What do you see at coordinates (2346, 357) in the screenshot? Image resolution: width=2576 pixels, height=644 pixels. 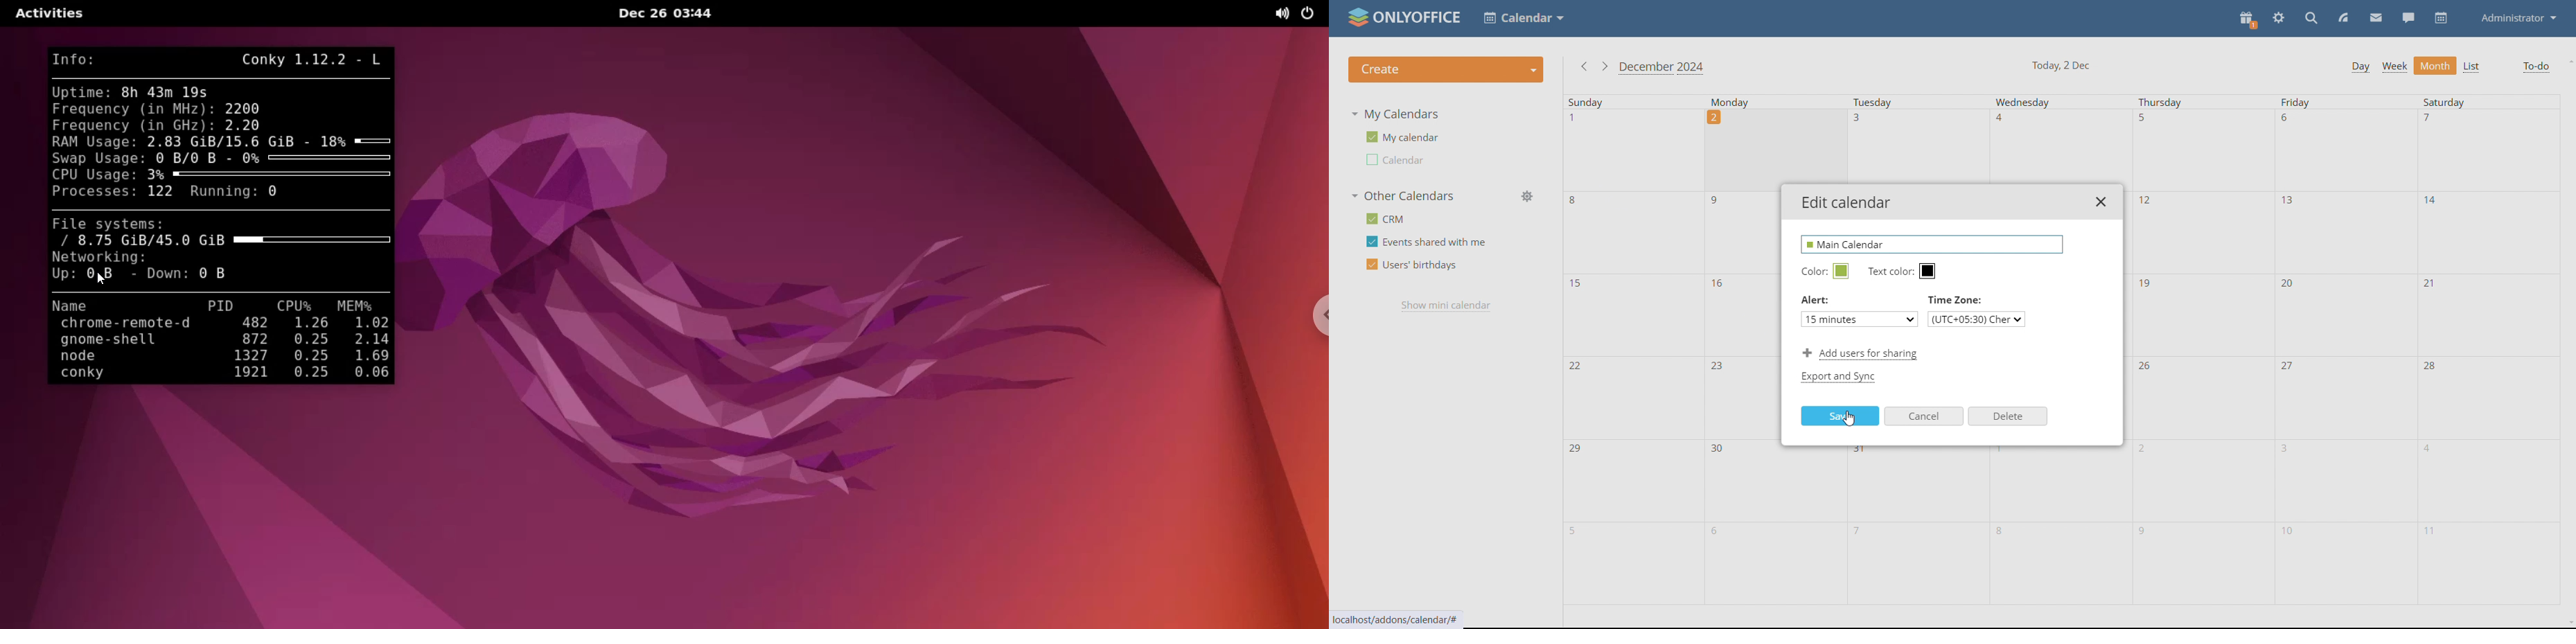 I see `` at bounding box center [2346, 357].